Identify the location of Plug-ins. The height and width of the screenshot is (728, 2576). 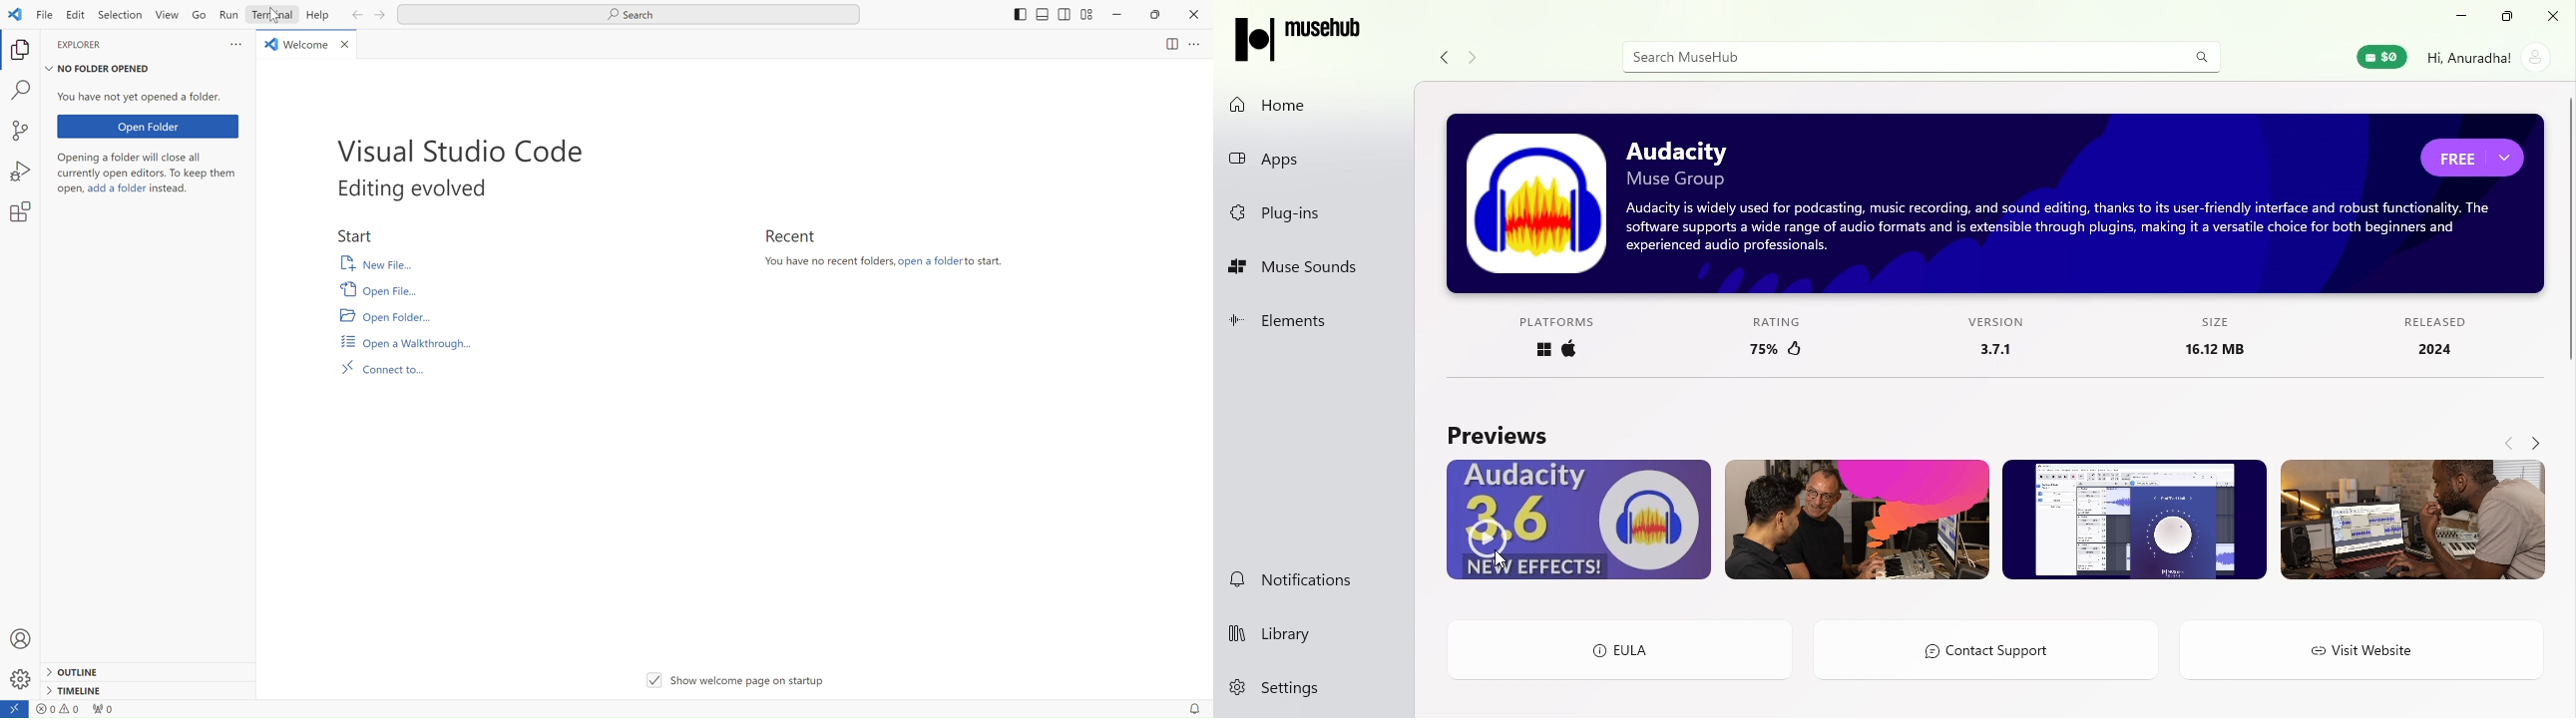
(1313, 213).